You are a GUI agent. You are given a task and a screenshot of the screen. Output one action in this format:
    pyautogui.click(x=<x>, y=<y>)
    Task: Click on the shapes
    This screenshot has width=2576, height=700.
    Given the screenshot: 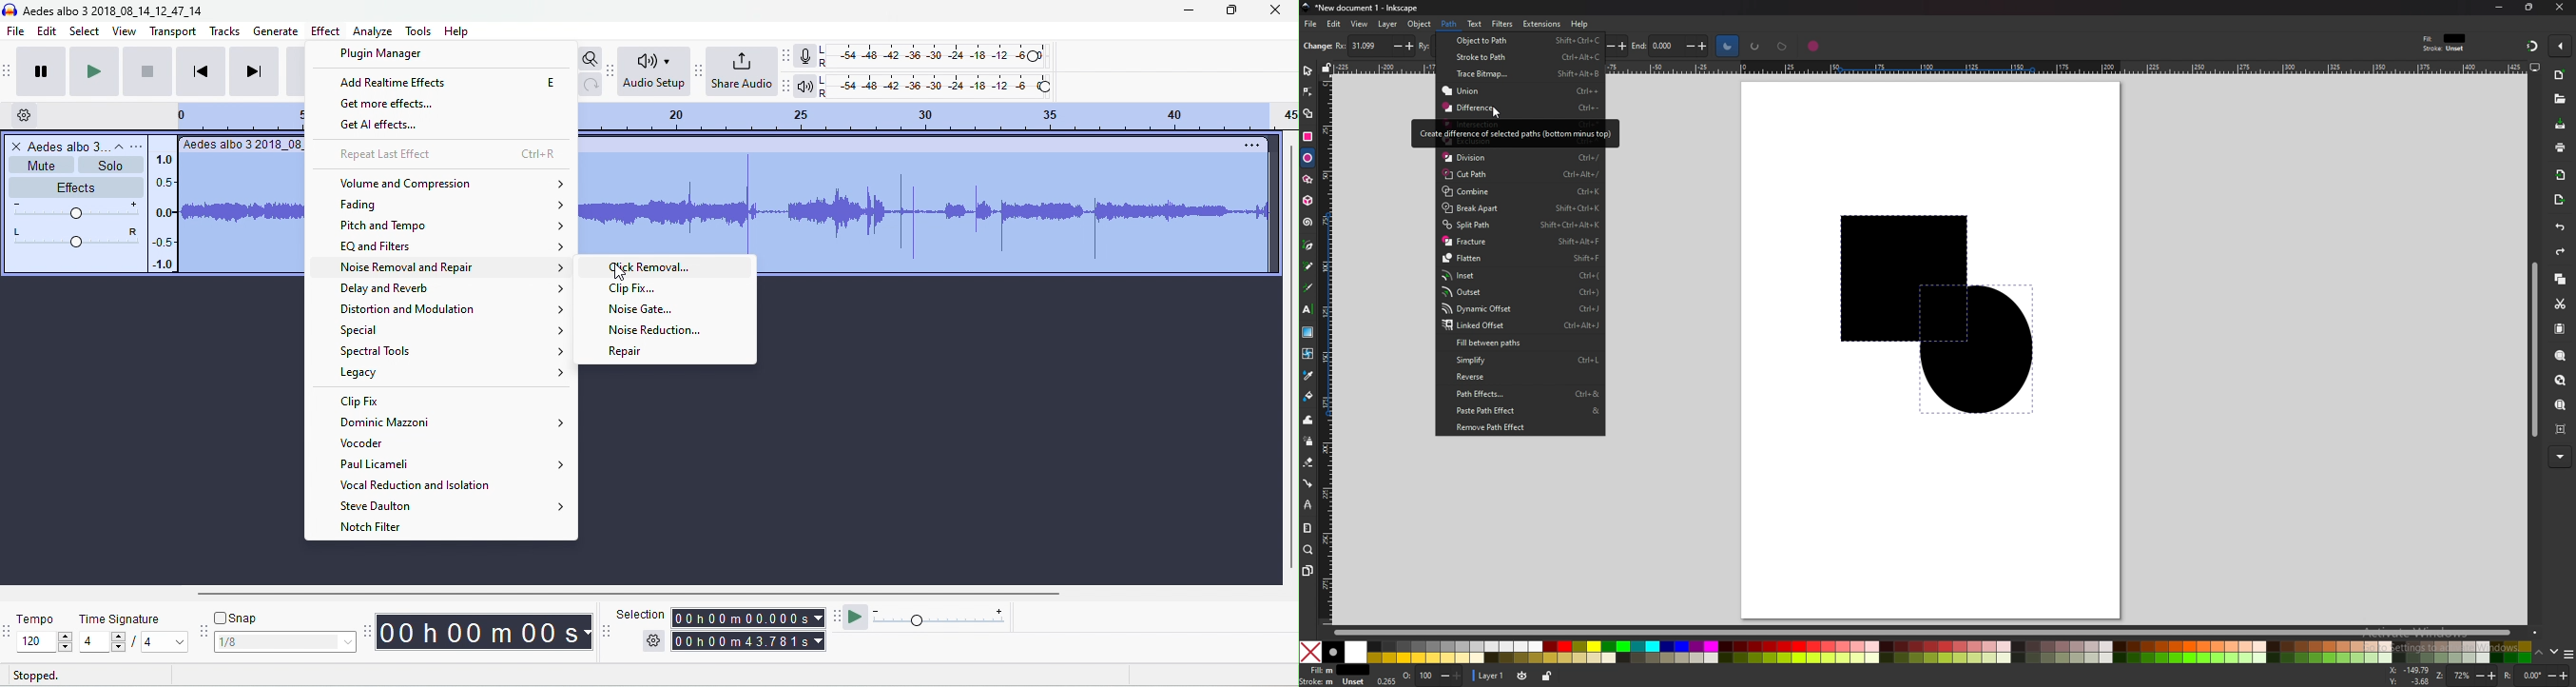 What is the action you would take?
    pyautogui.click(x=1922, y=315)
    